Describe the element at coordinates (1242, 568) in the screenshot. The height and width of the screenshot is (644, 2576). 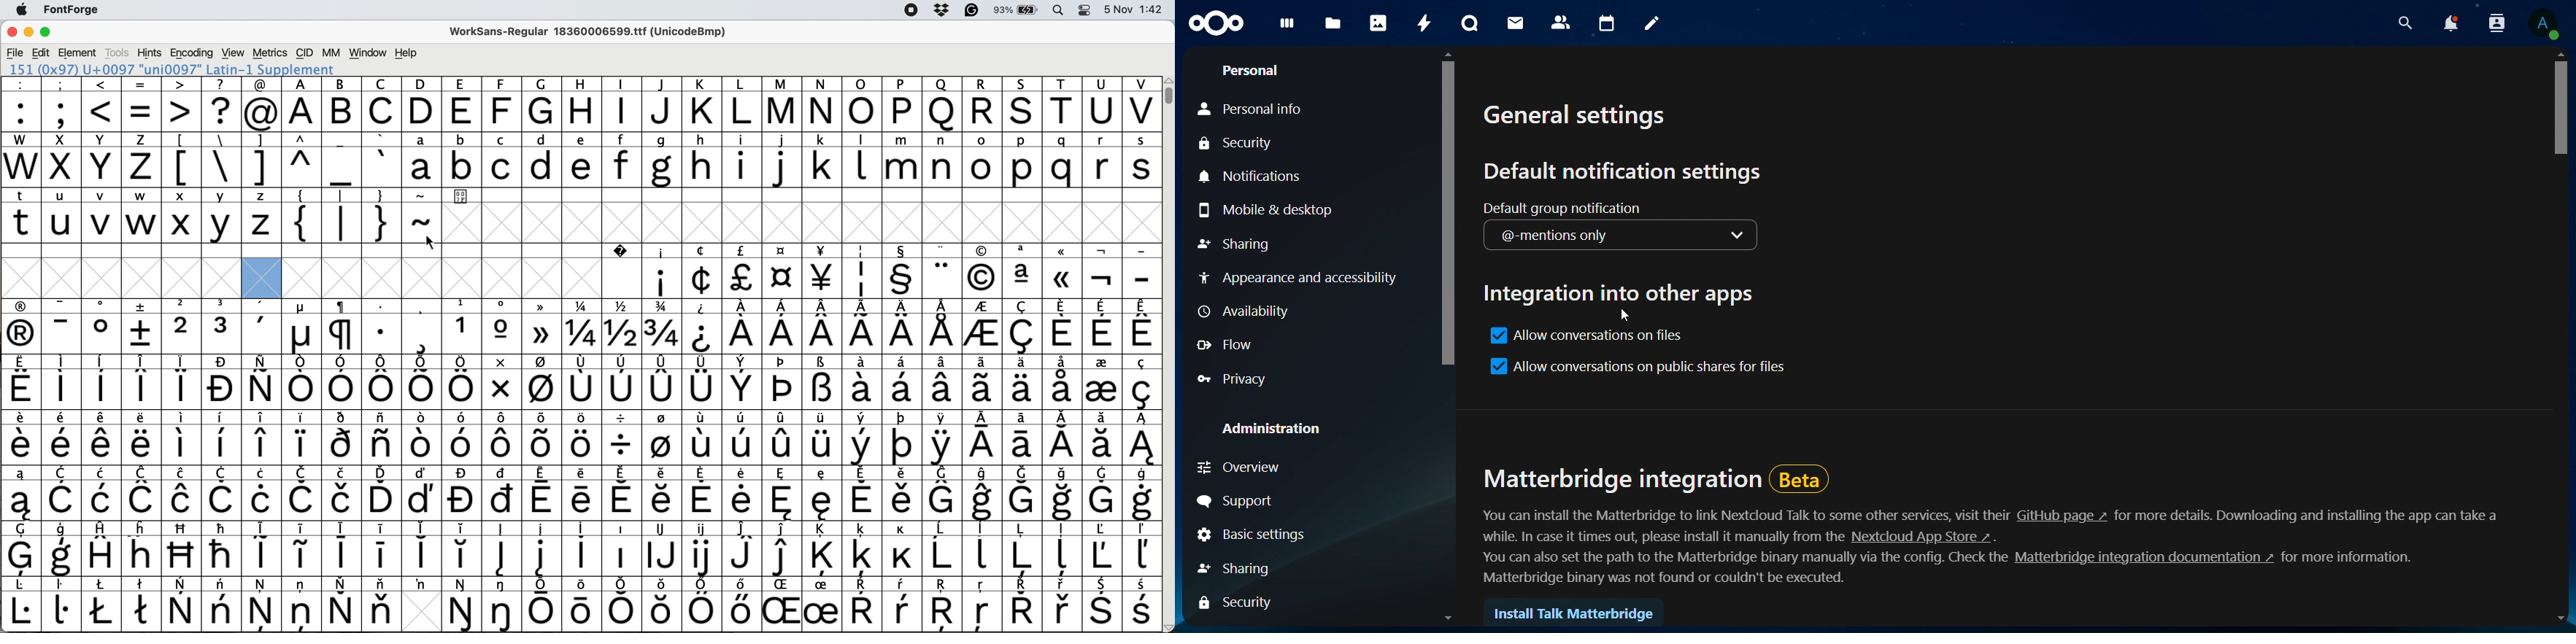
I see `sharing` at that location.